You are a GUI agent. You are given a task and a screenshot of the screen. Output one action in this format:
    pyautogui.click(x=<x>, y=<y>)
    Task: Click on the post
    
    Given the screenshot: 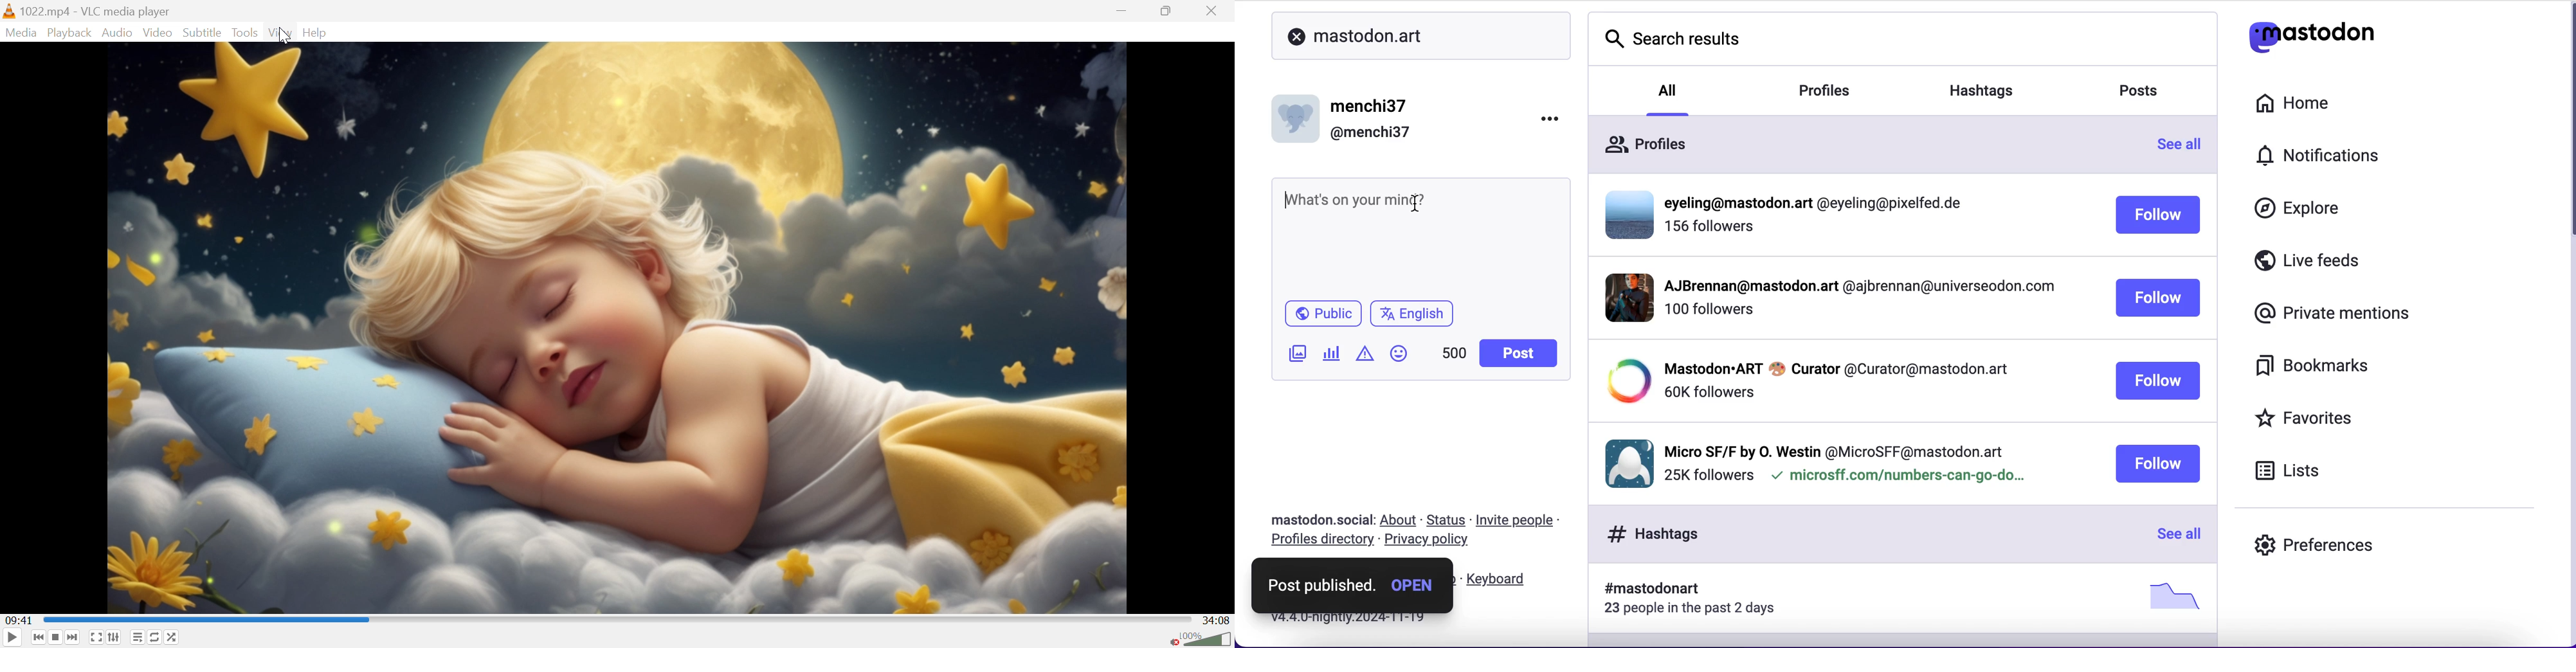 What is the action you would take?
    pyautogui.click(x=1514, y=352)
    